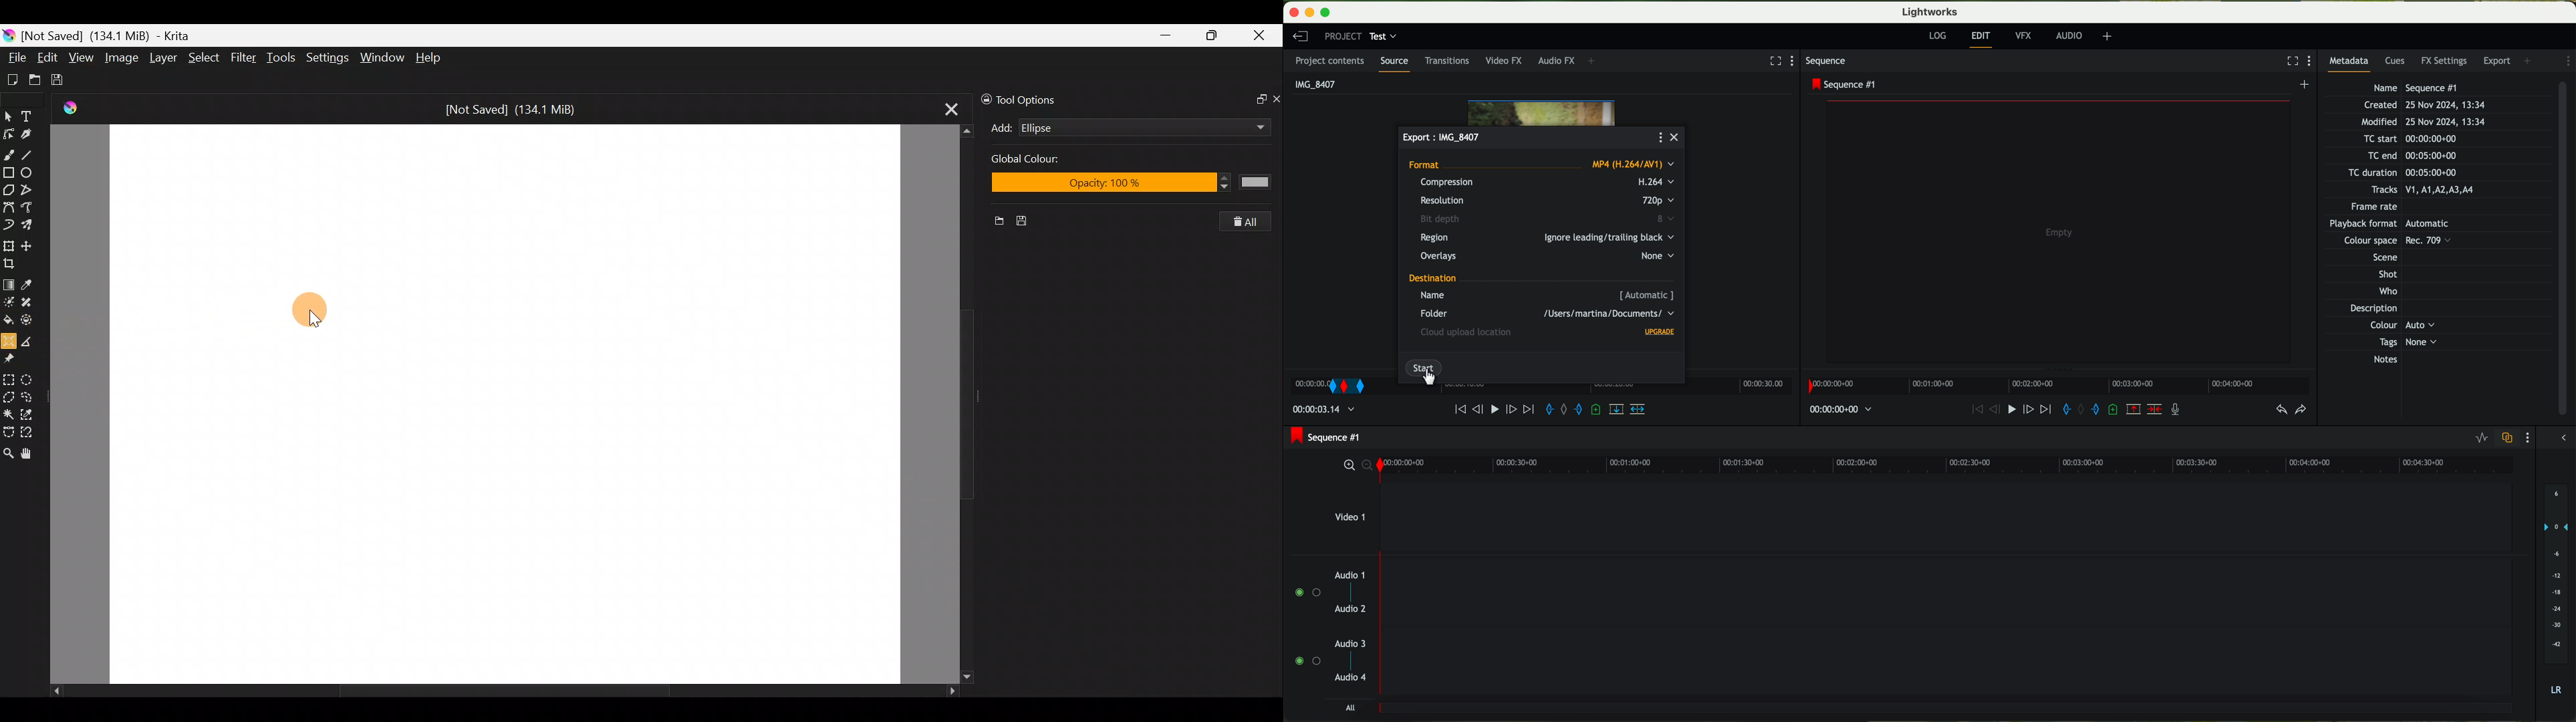 The height and width of the screenshot is (728, 2576). What do you see at coordinates (32, 132) in the screenshot?
I see `Calligraphy` at bounding box center [32, 132].